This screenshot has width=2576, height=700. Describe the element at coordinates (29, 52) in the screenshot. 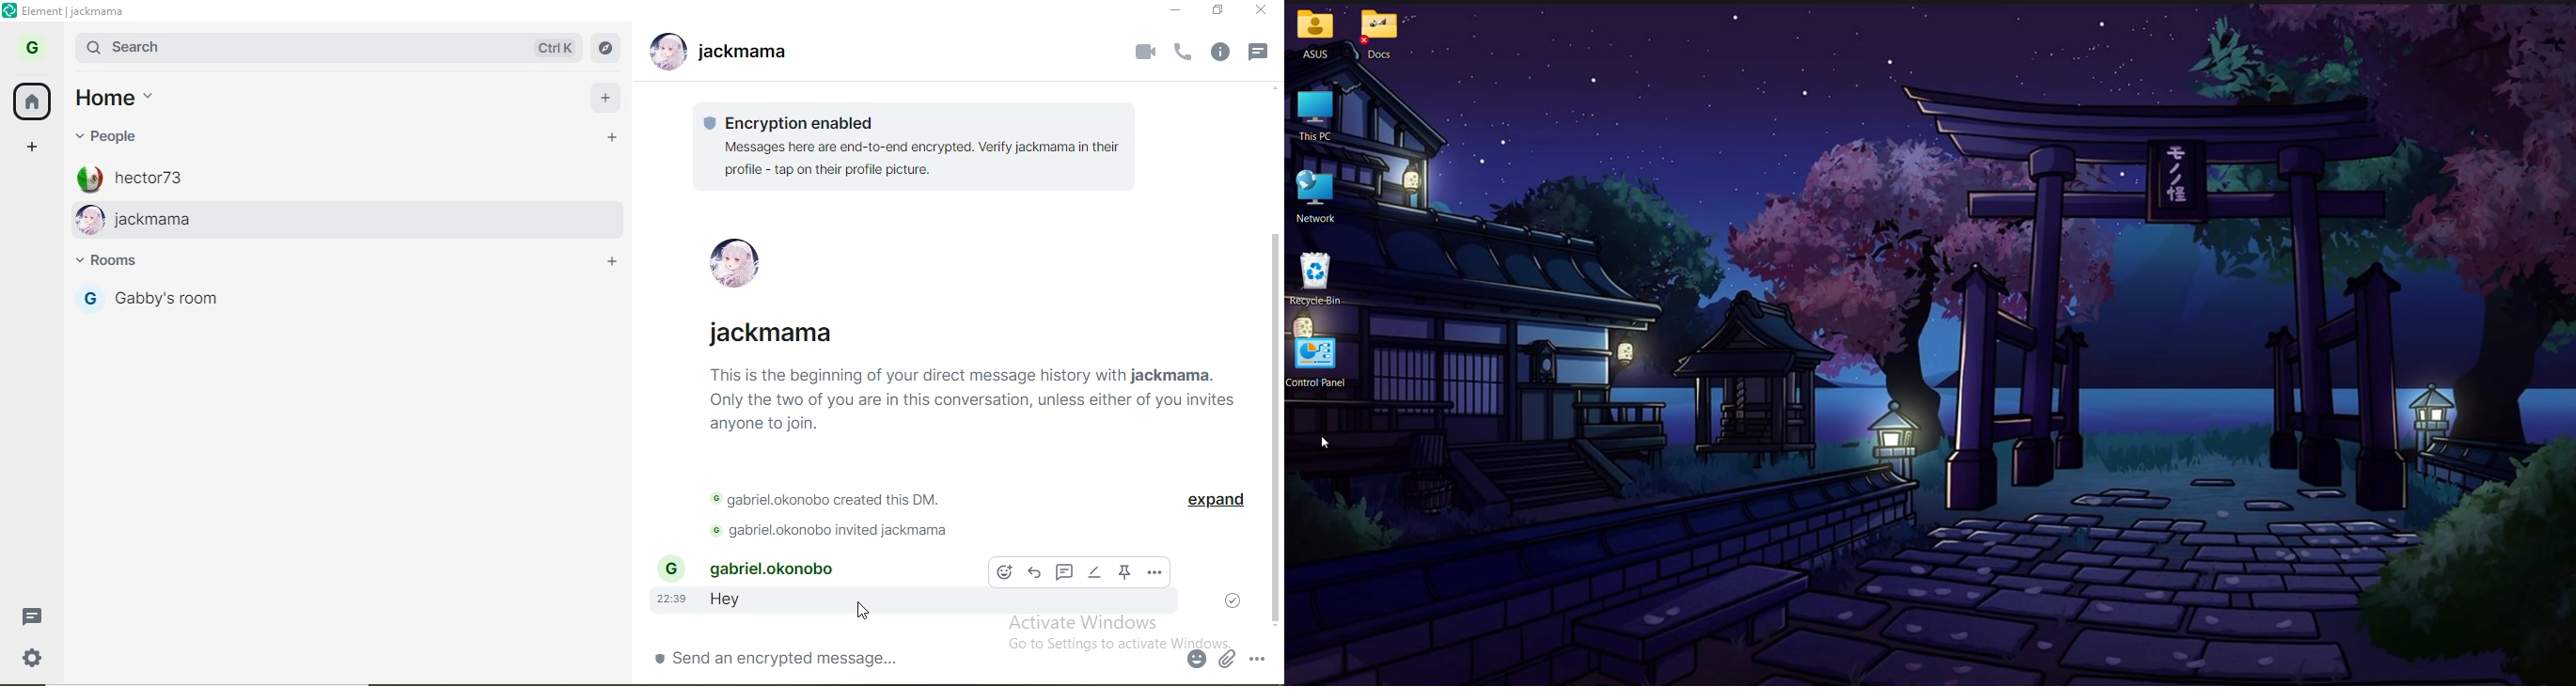

I see `profile` at that location.